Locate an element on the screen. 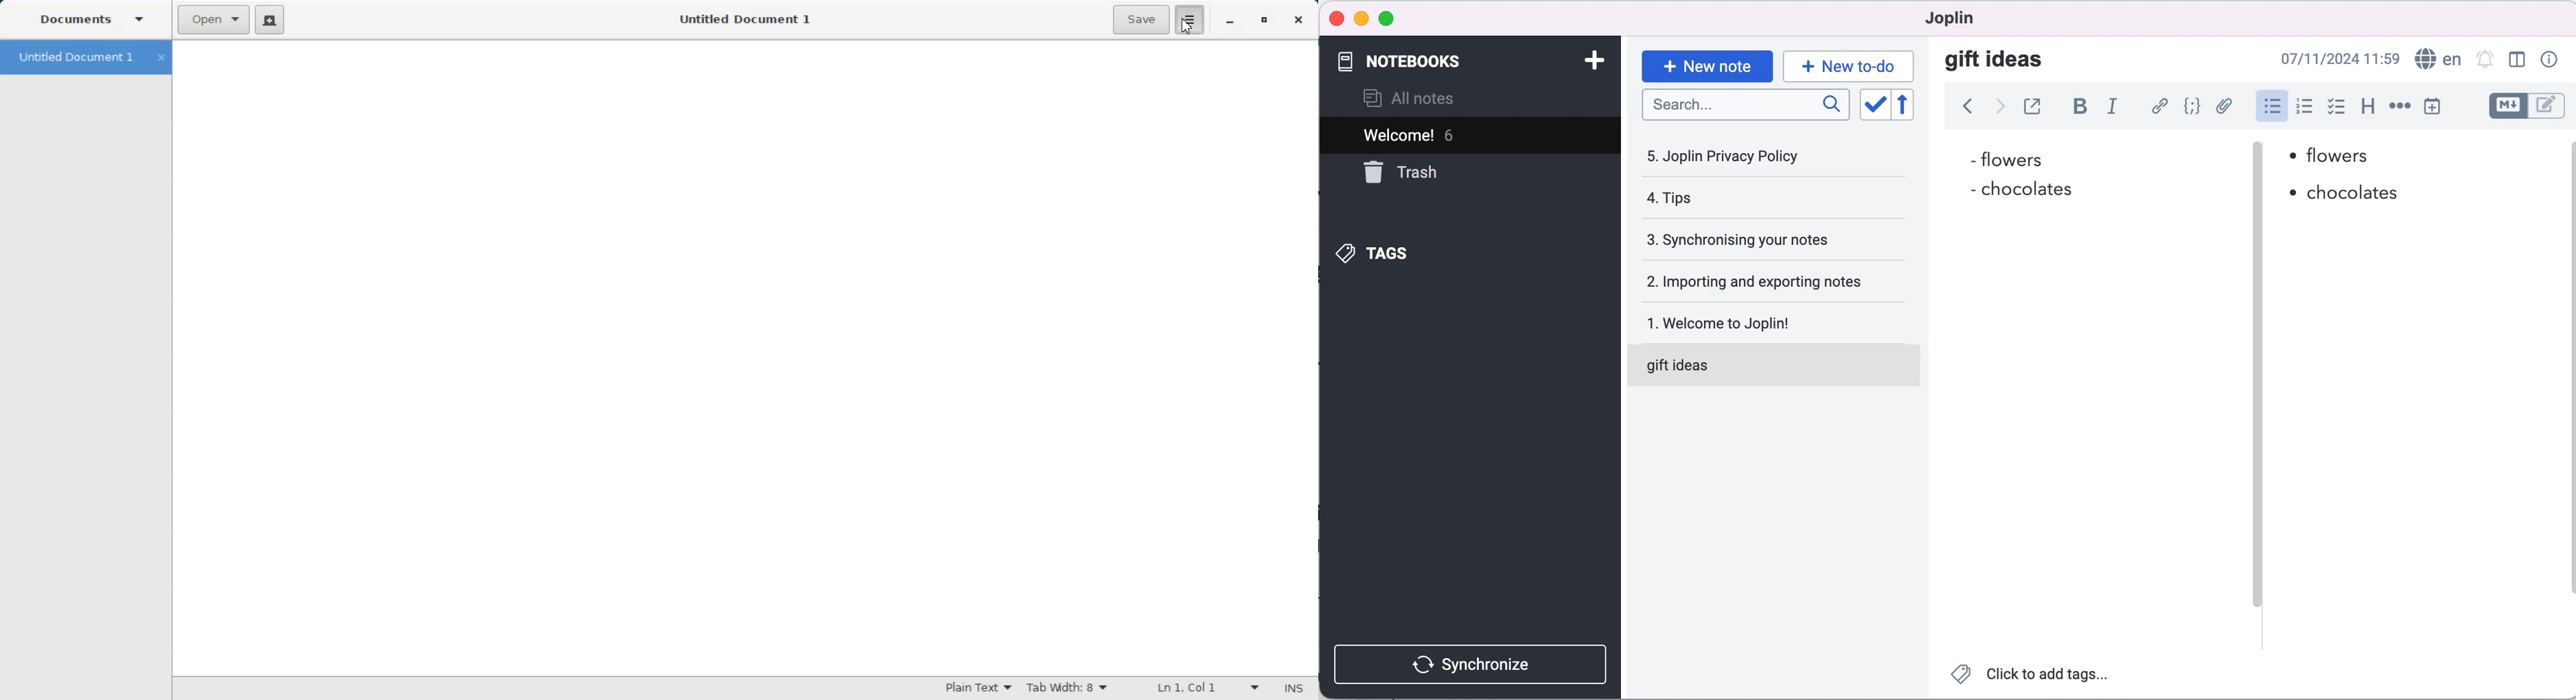 The image size is (2576, 700). flowers is located at coordinates (2343, 159).